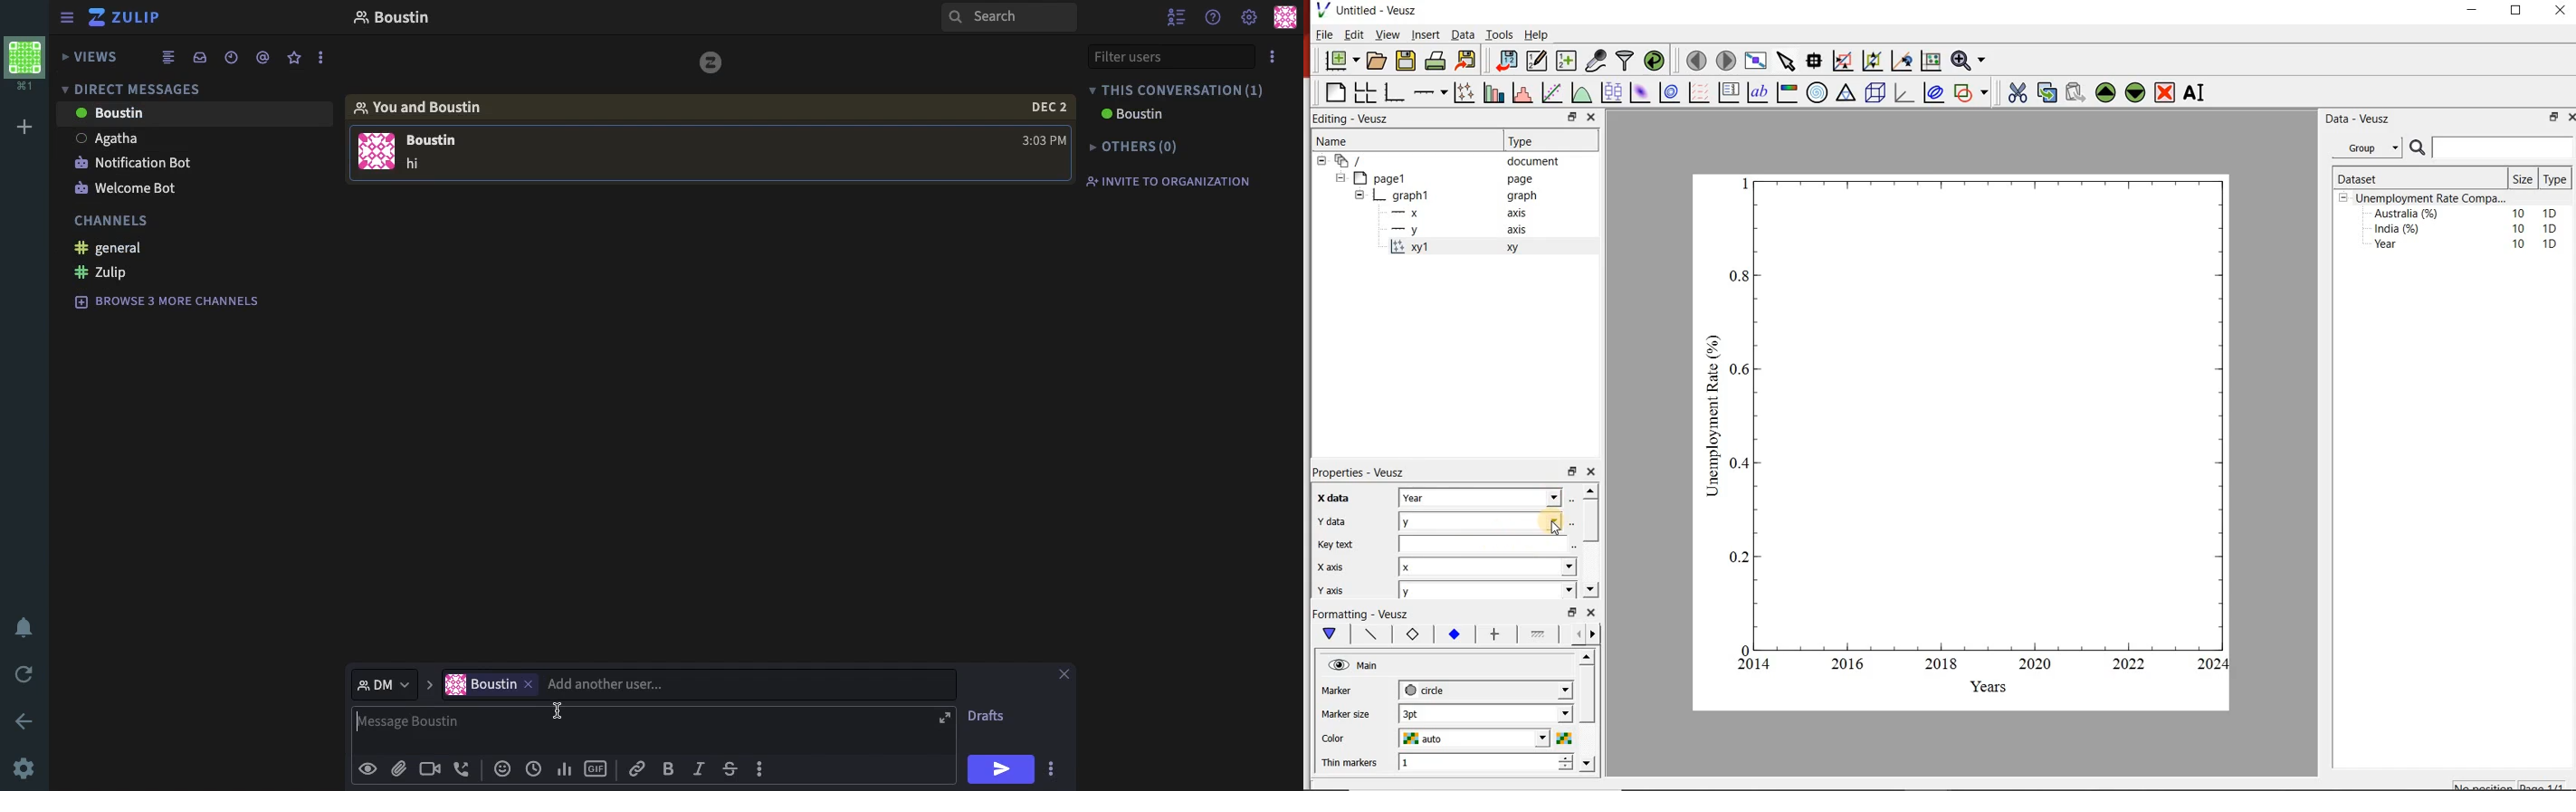 This screenshot has height=812, width=2576. What do you see at coordinates (1566, 61) in the screenshot?
I see `create new datasets` at bounding box center [1566, 61].